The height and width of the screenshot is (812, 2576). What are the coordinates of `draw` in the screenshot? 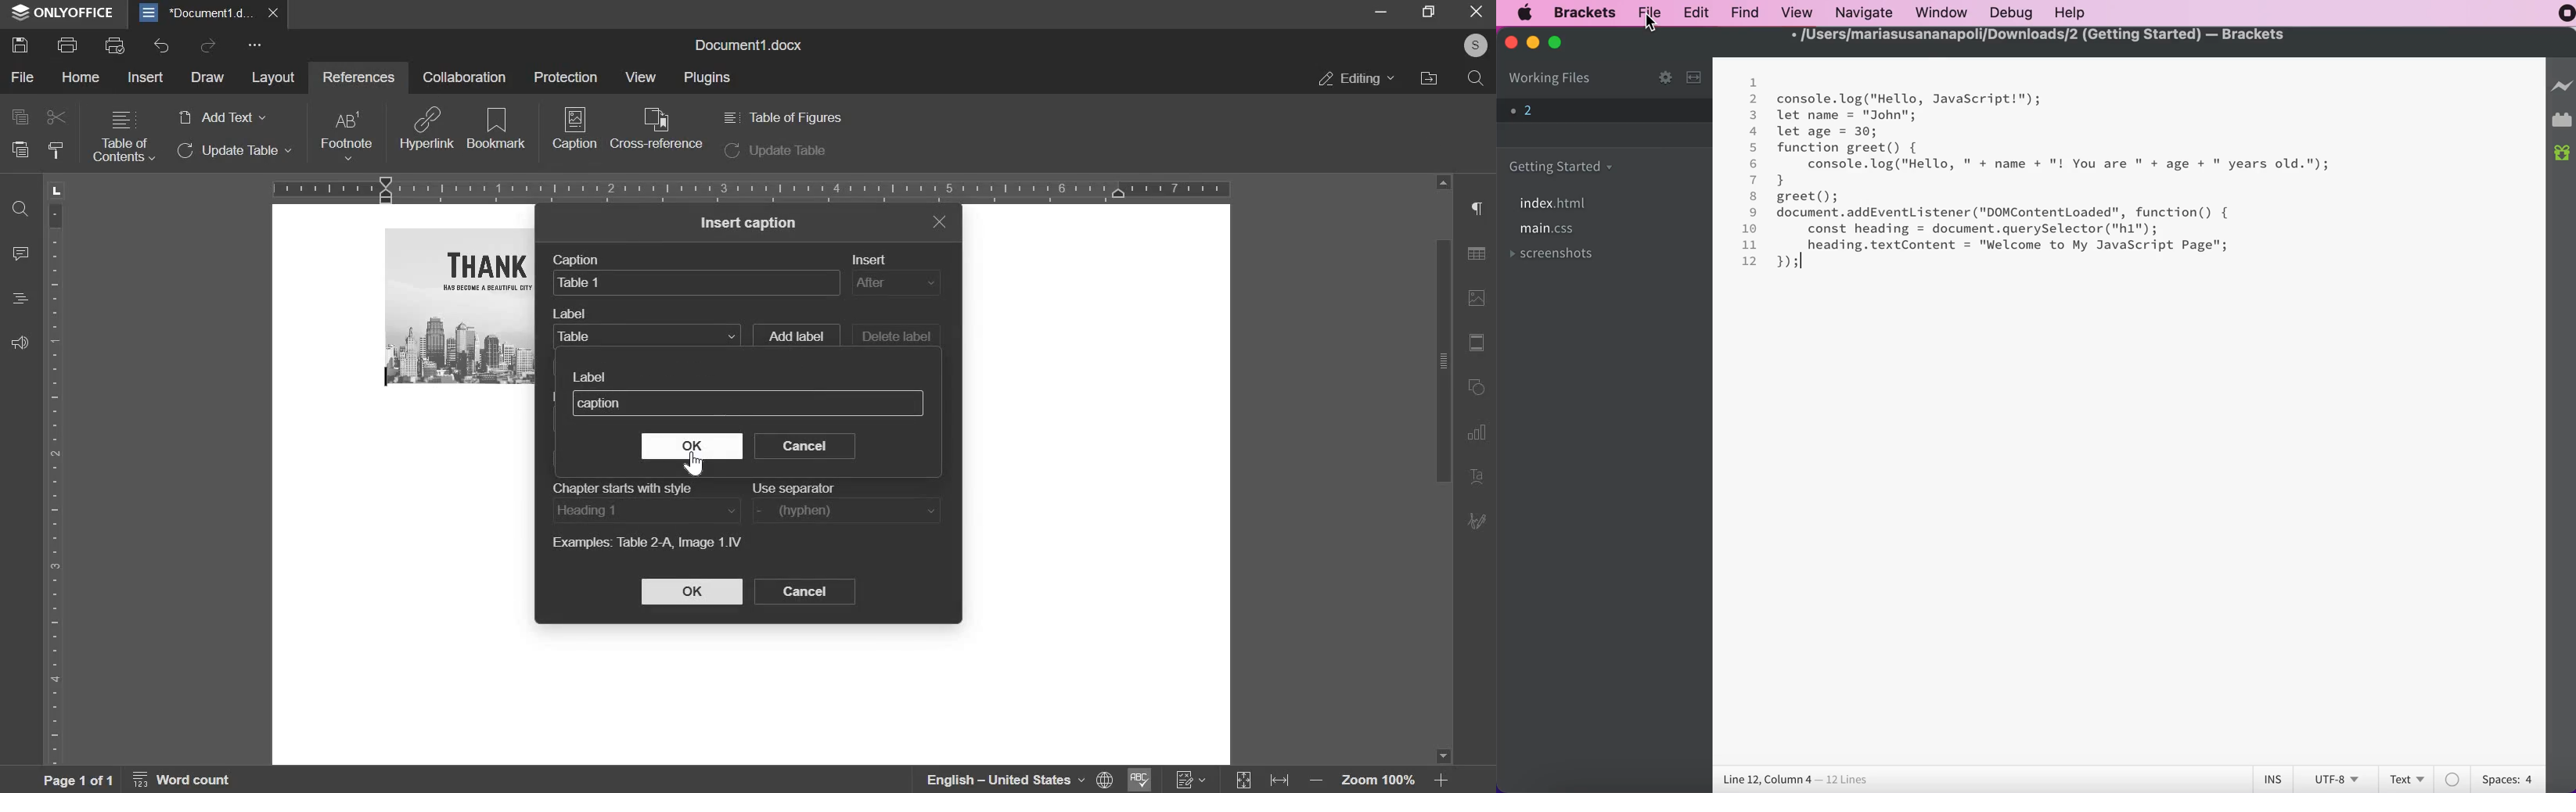 It's located at (207, 77).